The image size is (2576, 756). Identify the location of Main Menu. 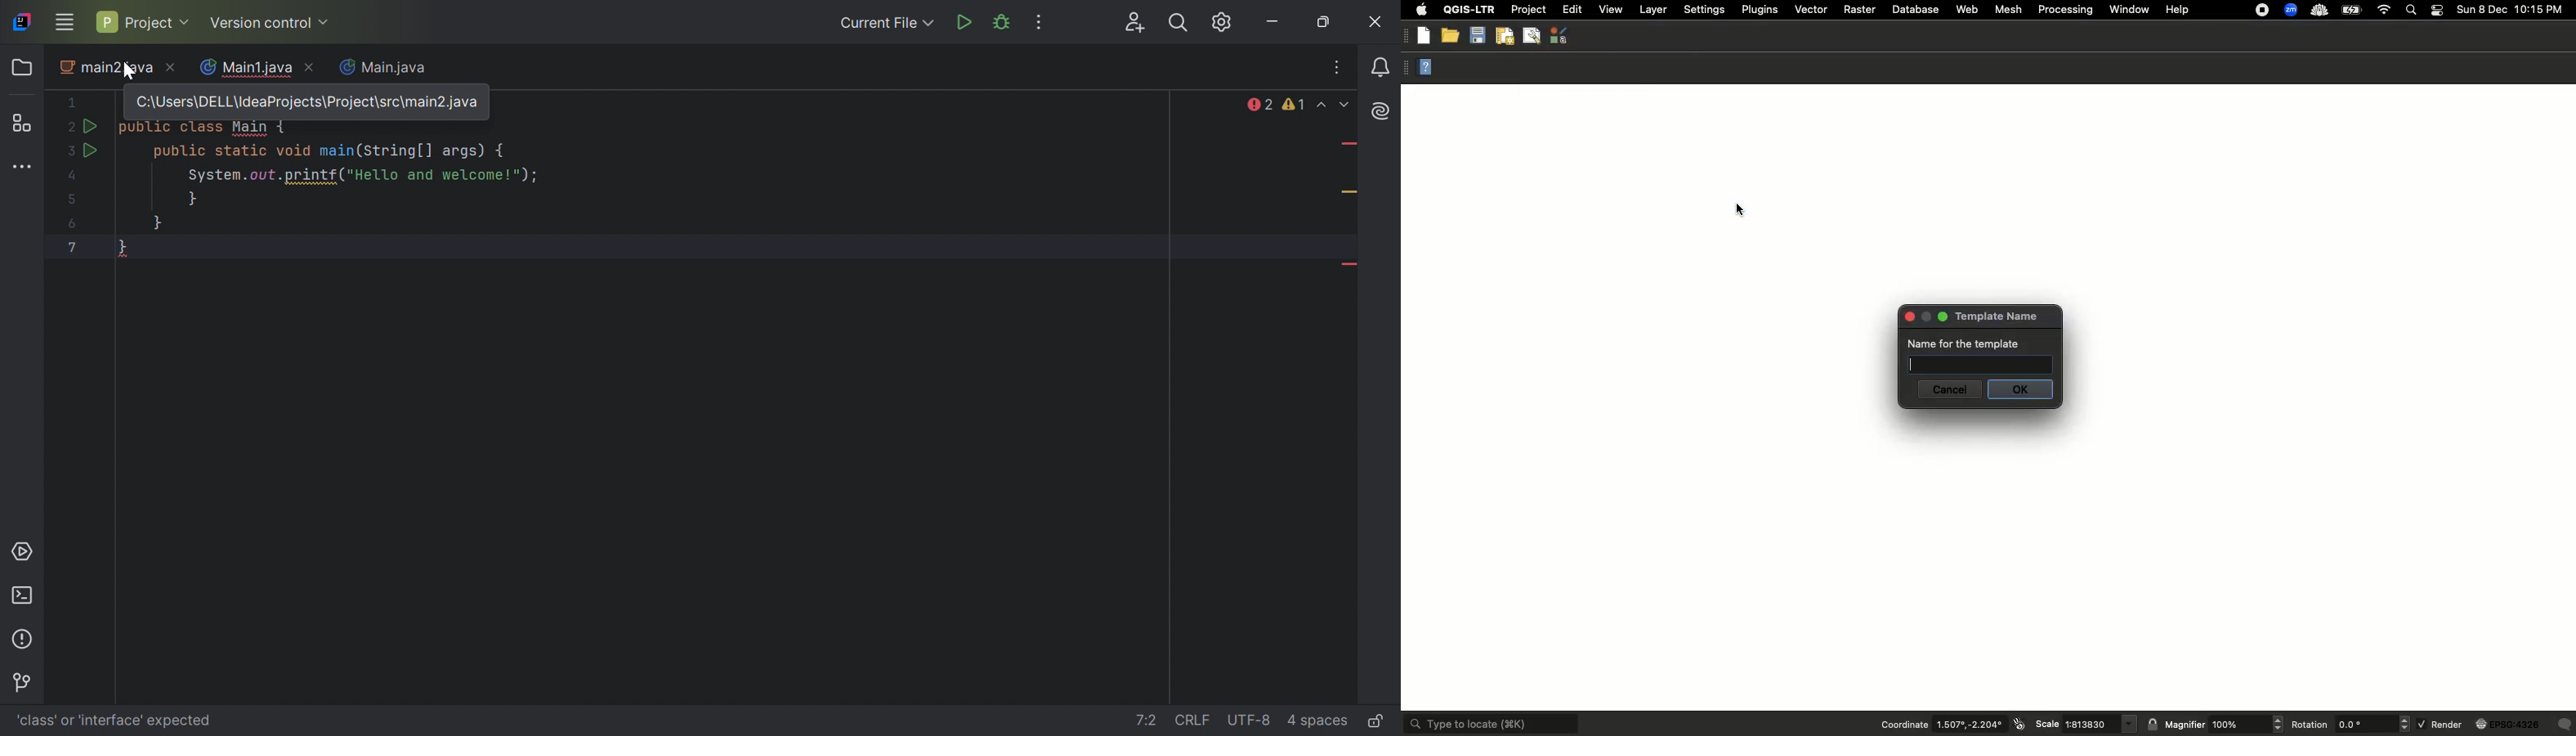
(64, 22).